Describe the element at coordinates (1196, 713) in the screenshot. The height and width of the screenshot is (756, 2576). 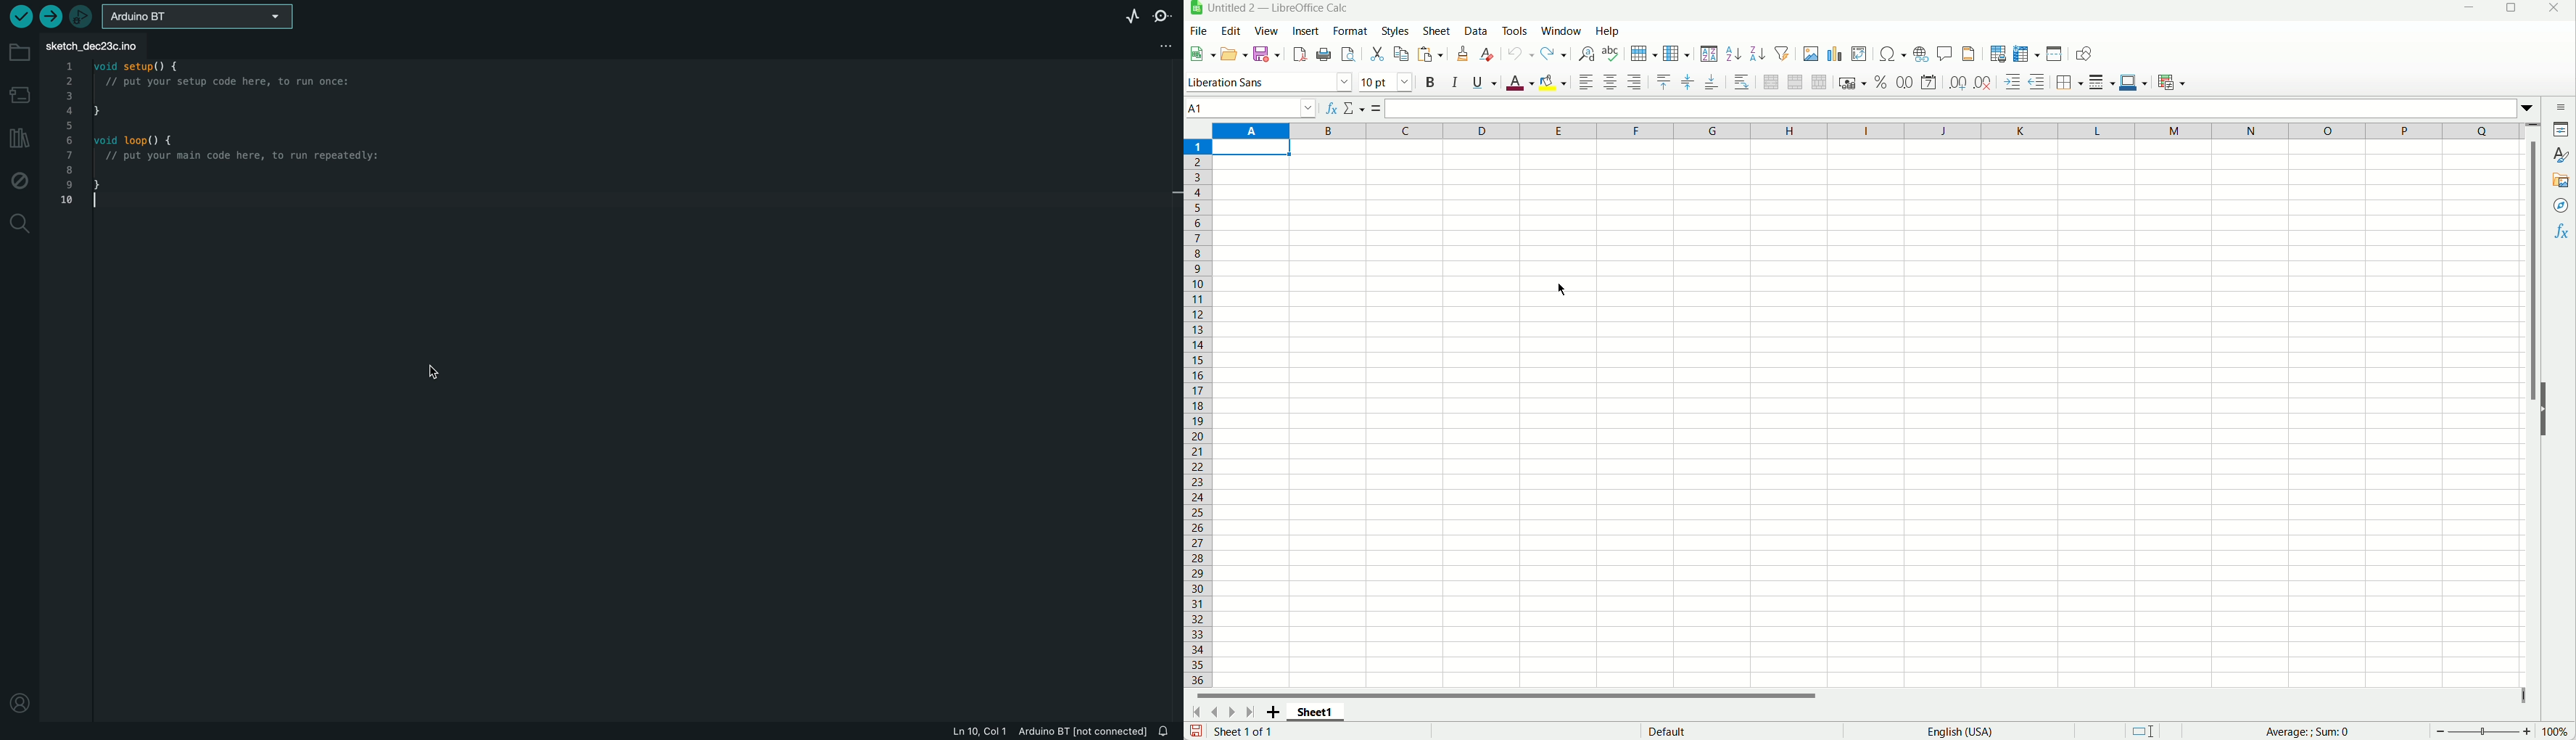
I see `Scroll to first sheet` at that location.